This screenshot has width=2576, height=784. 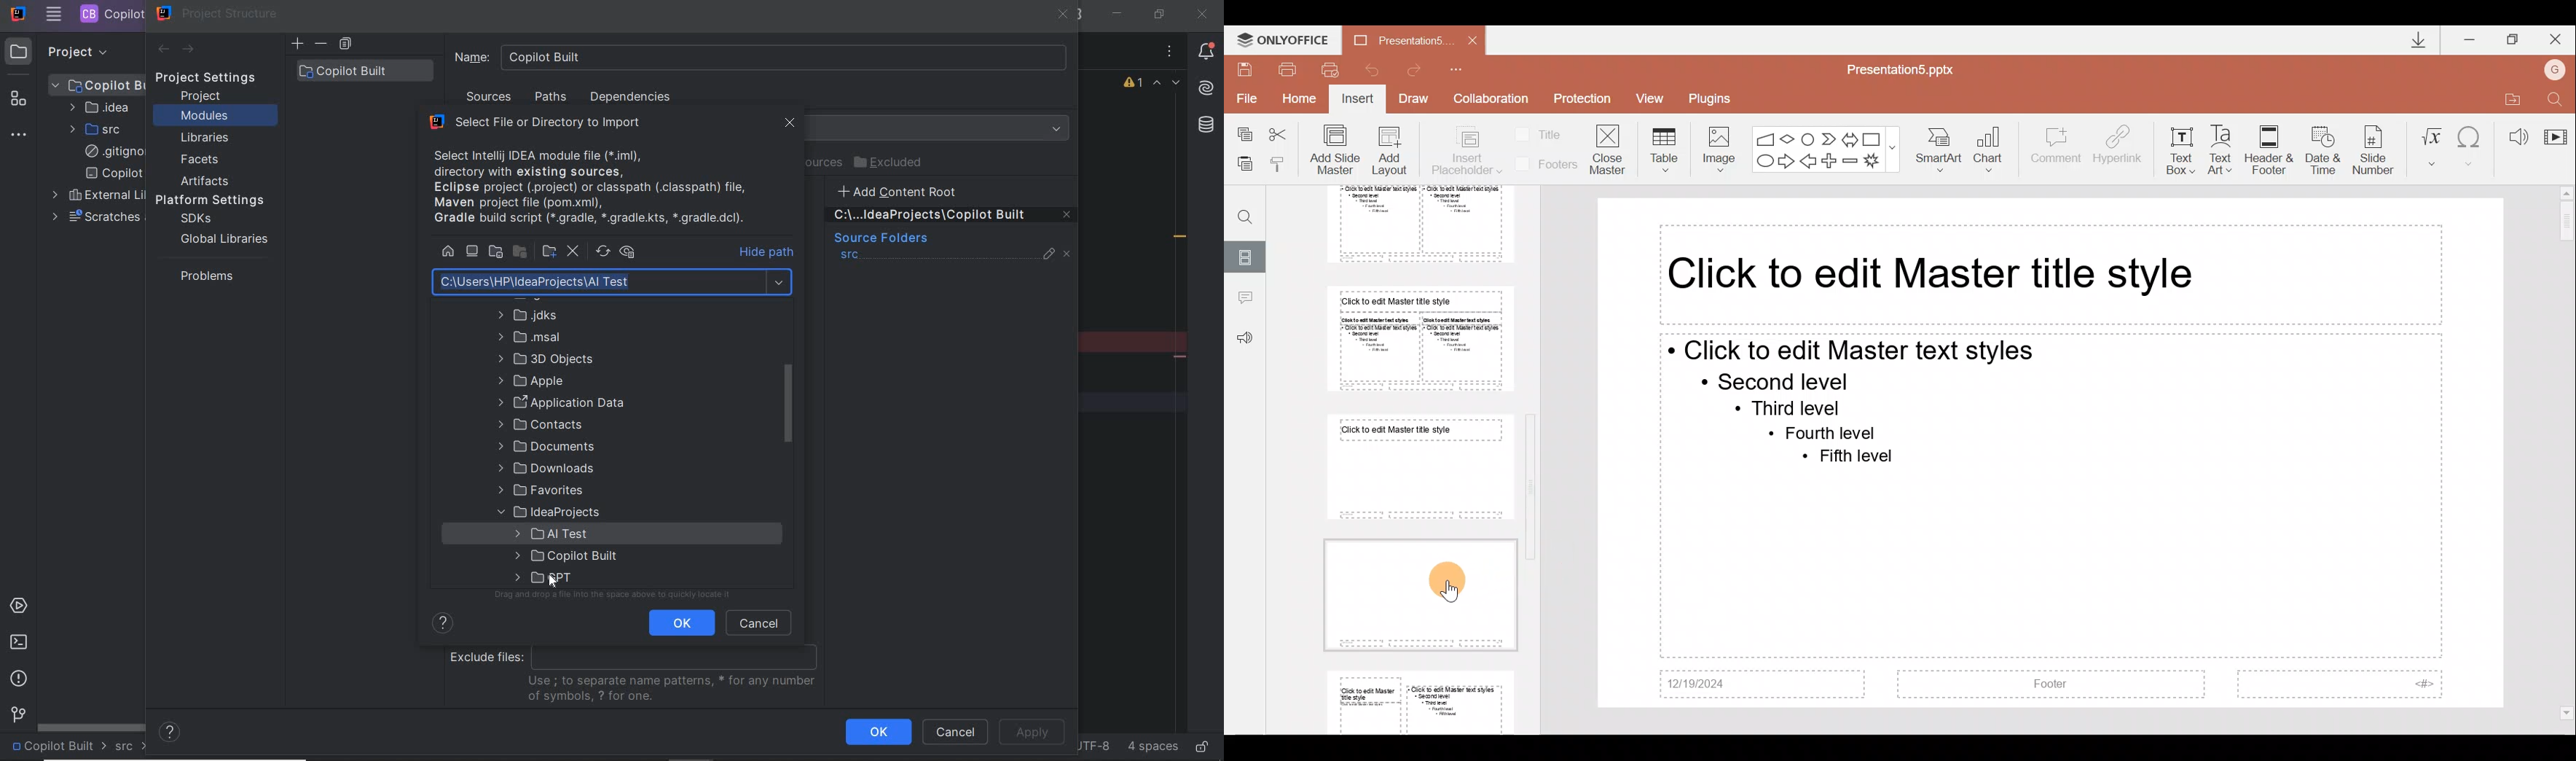 I want to click on folder, so click(x=543, y=315).